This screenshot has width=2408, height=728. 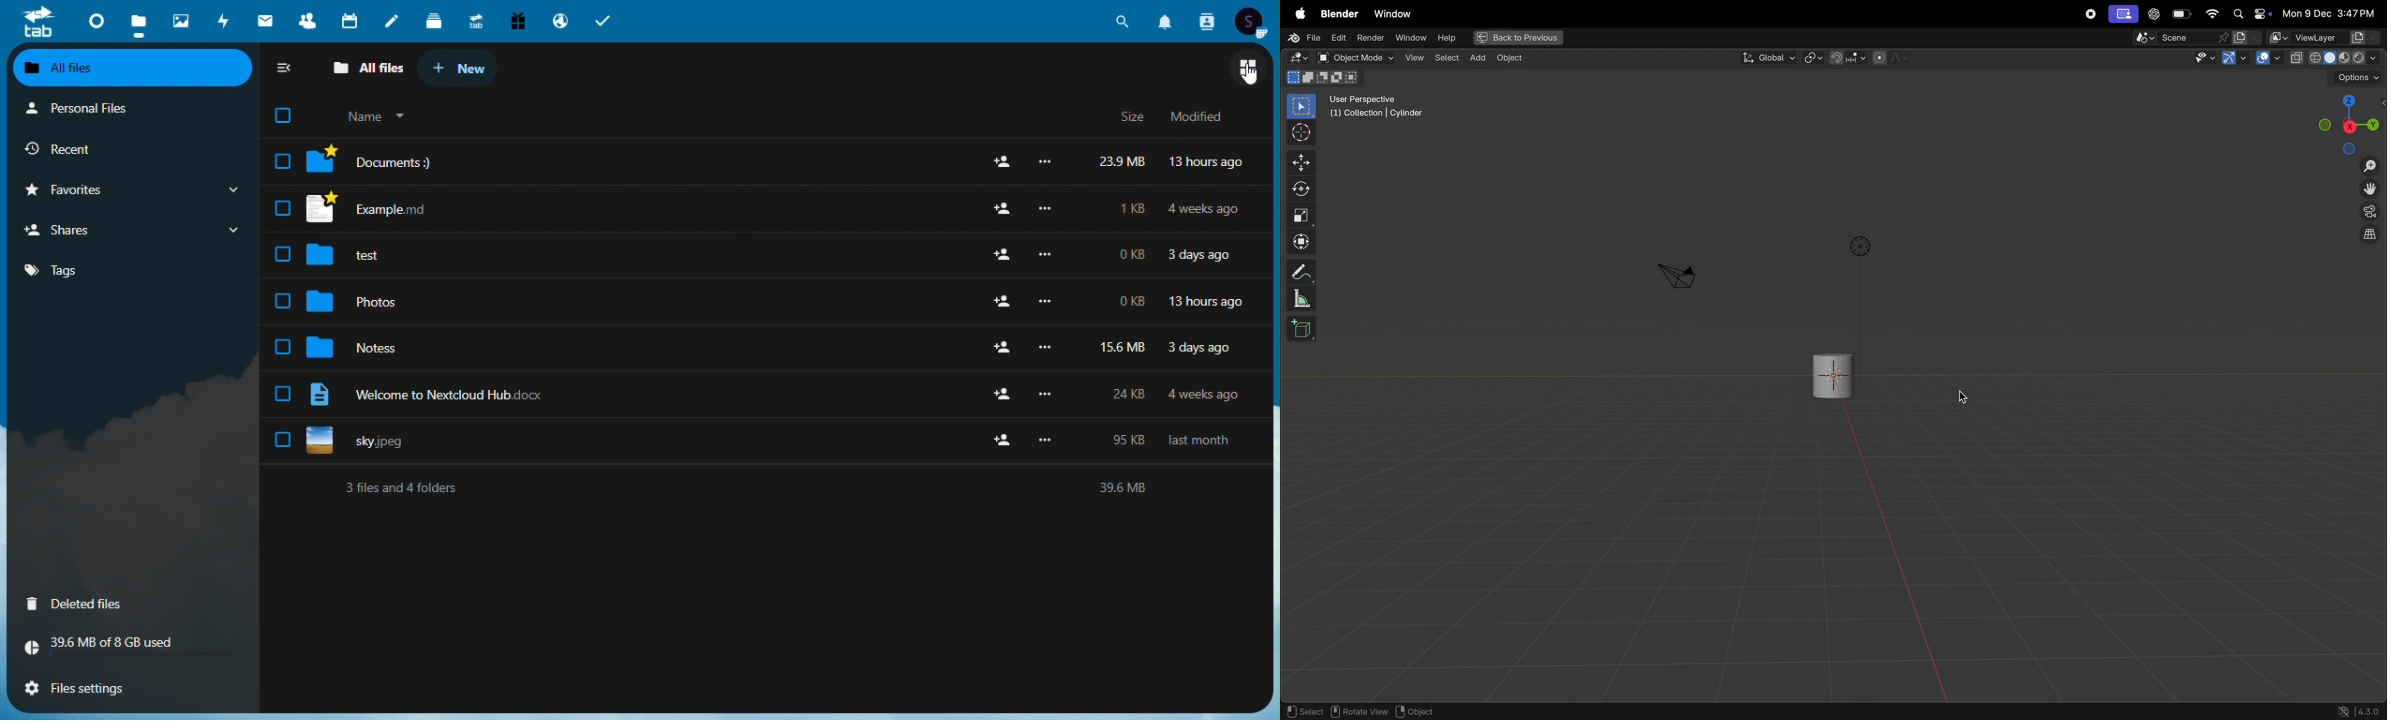 What do you see at coordinates (1204, 395) in the screenshot?
I see `4 weeks ago` at bounding box center [1204, 395].